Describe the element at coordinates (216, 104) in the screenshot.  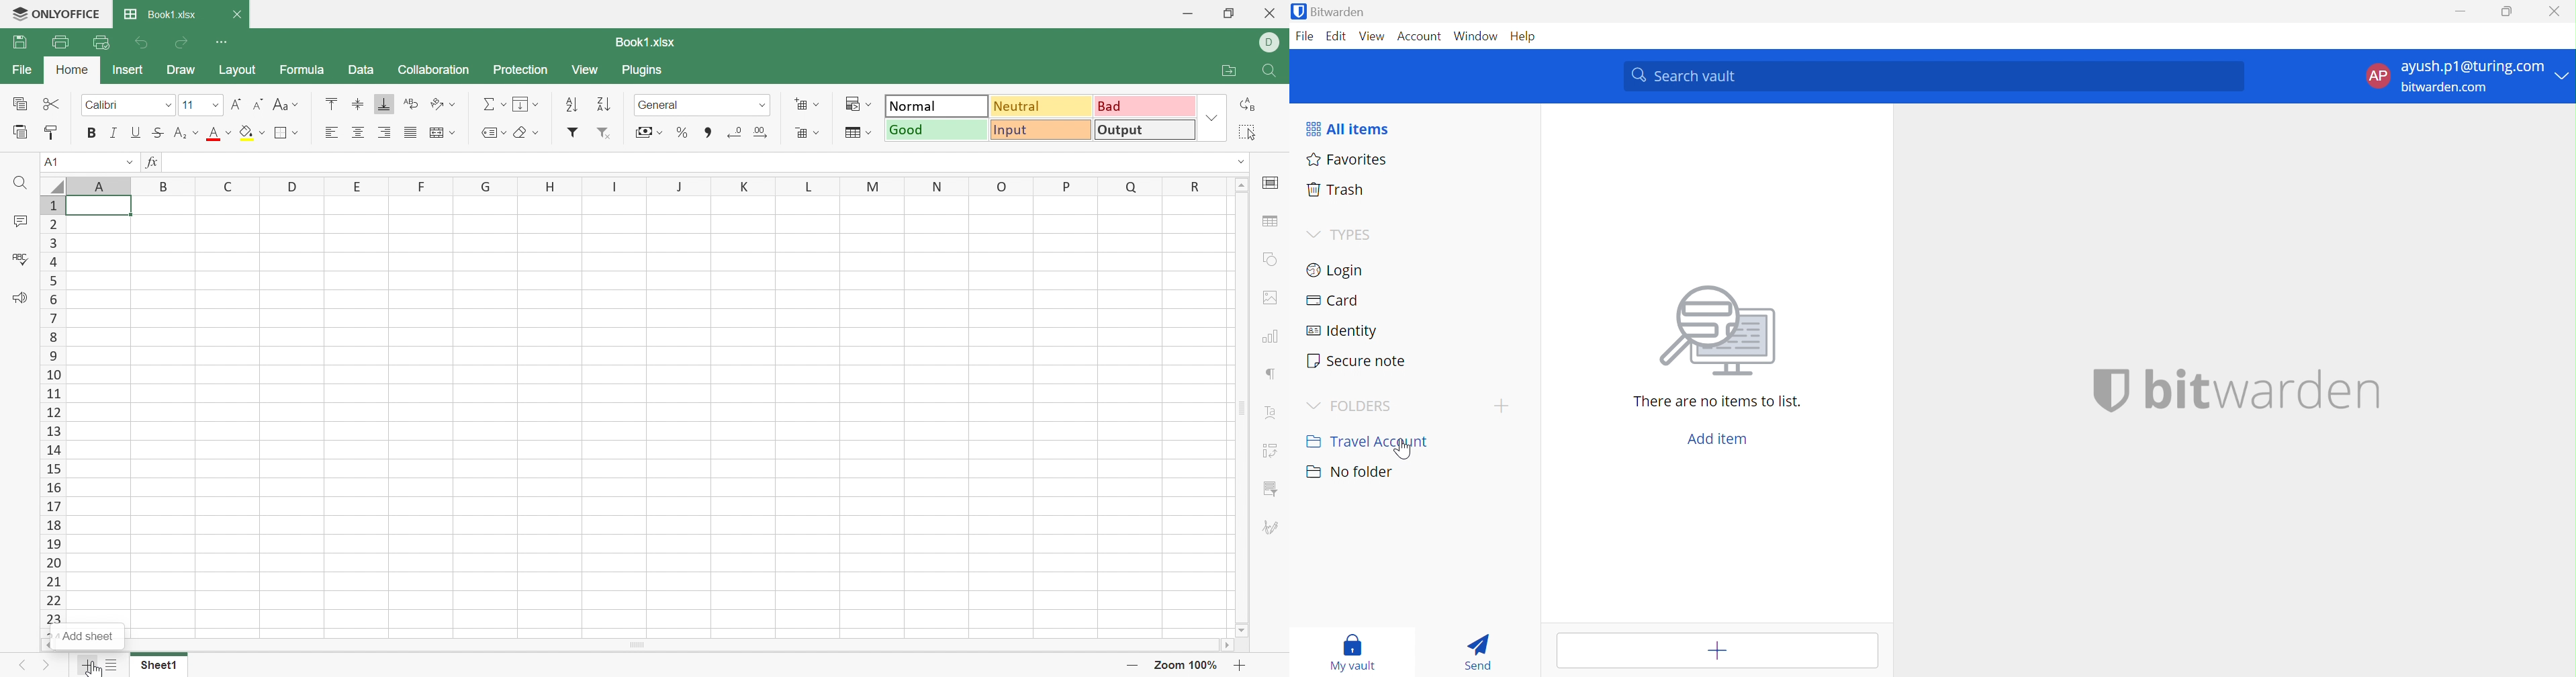
I see `Drop Down` at that location.